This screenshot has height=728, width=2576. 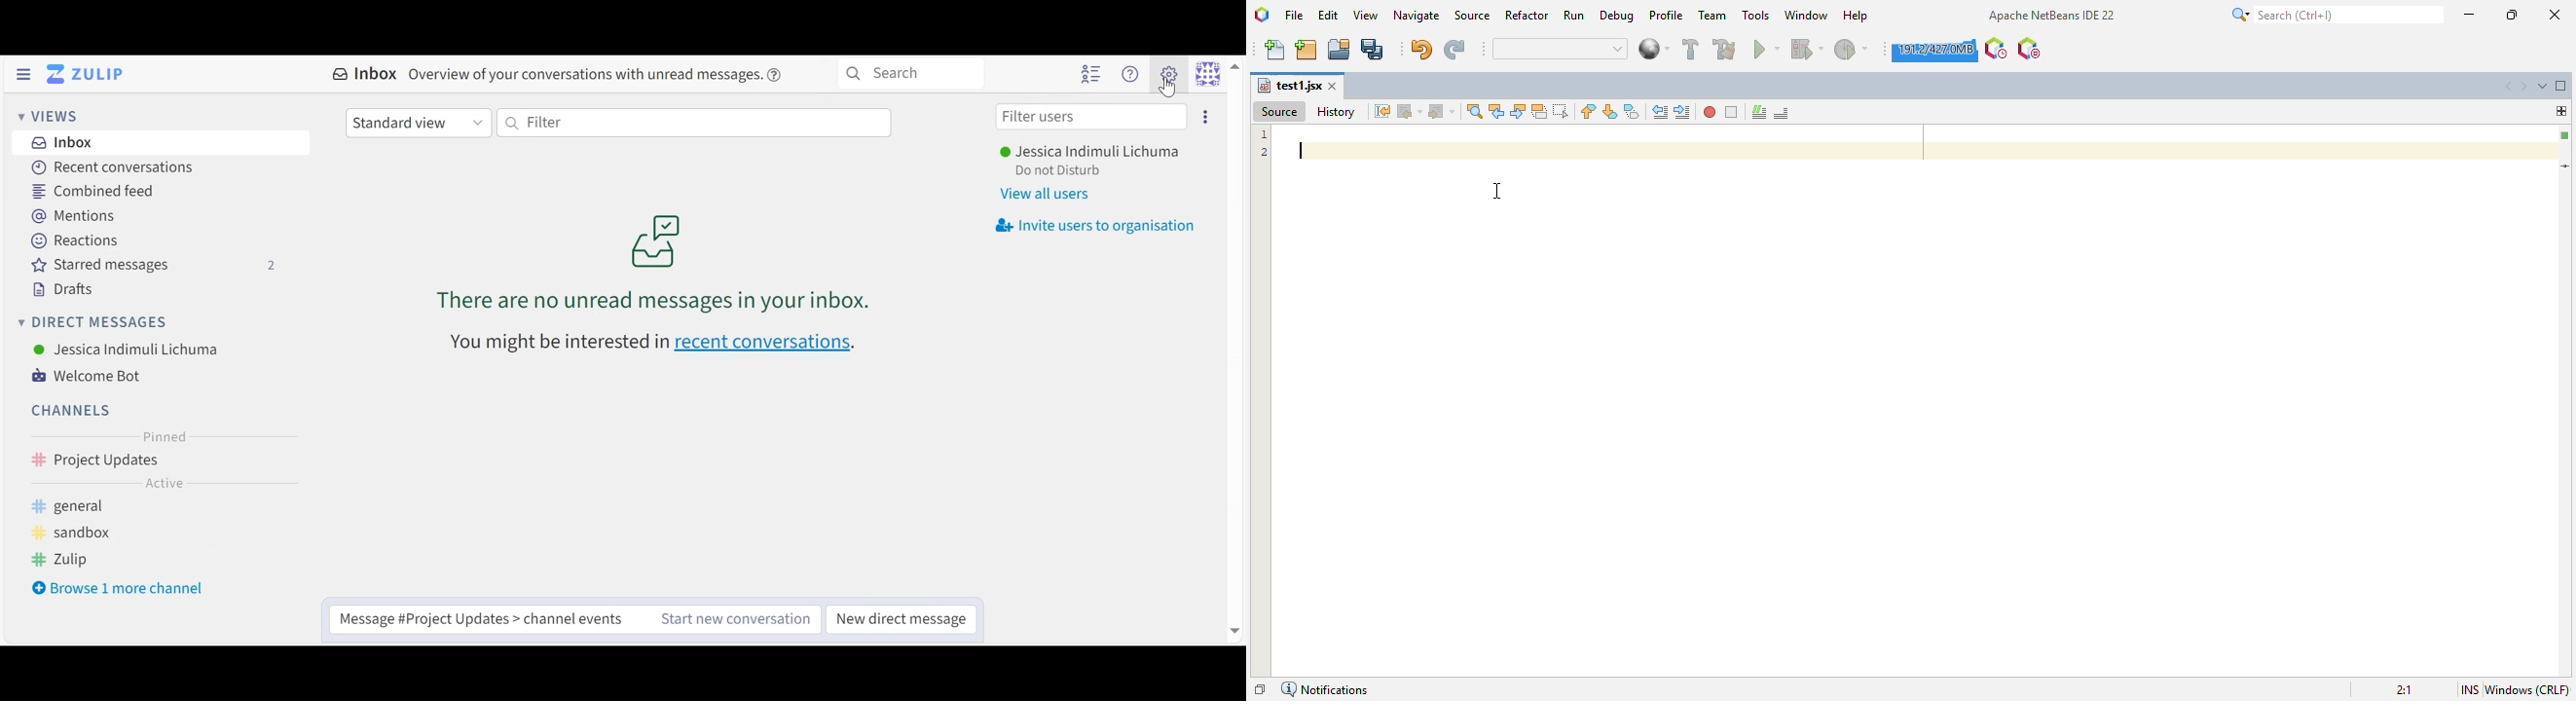 I want to click on Invite users to organisation, so click(x=1203, y=116).